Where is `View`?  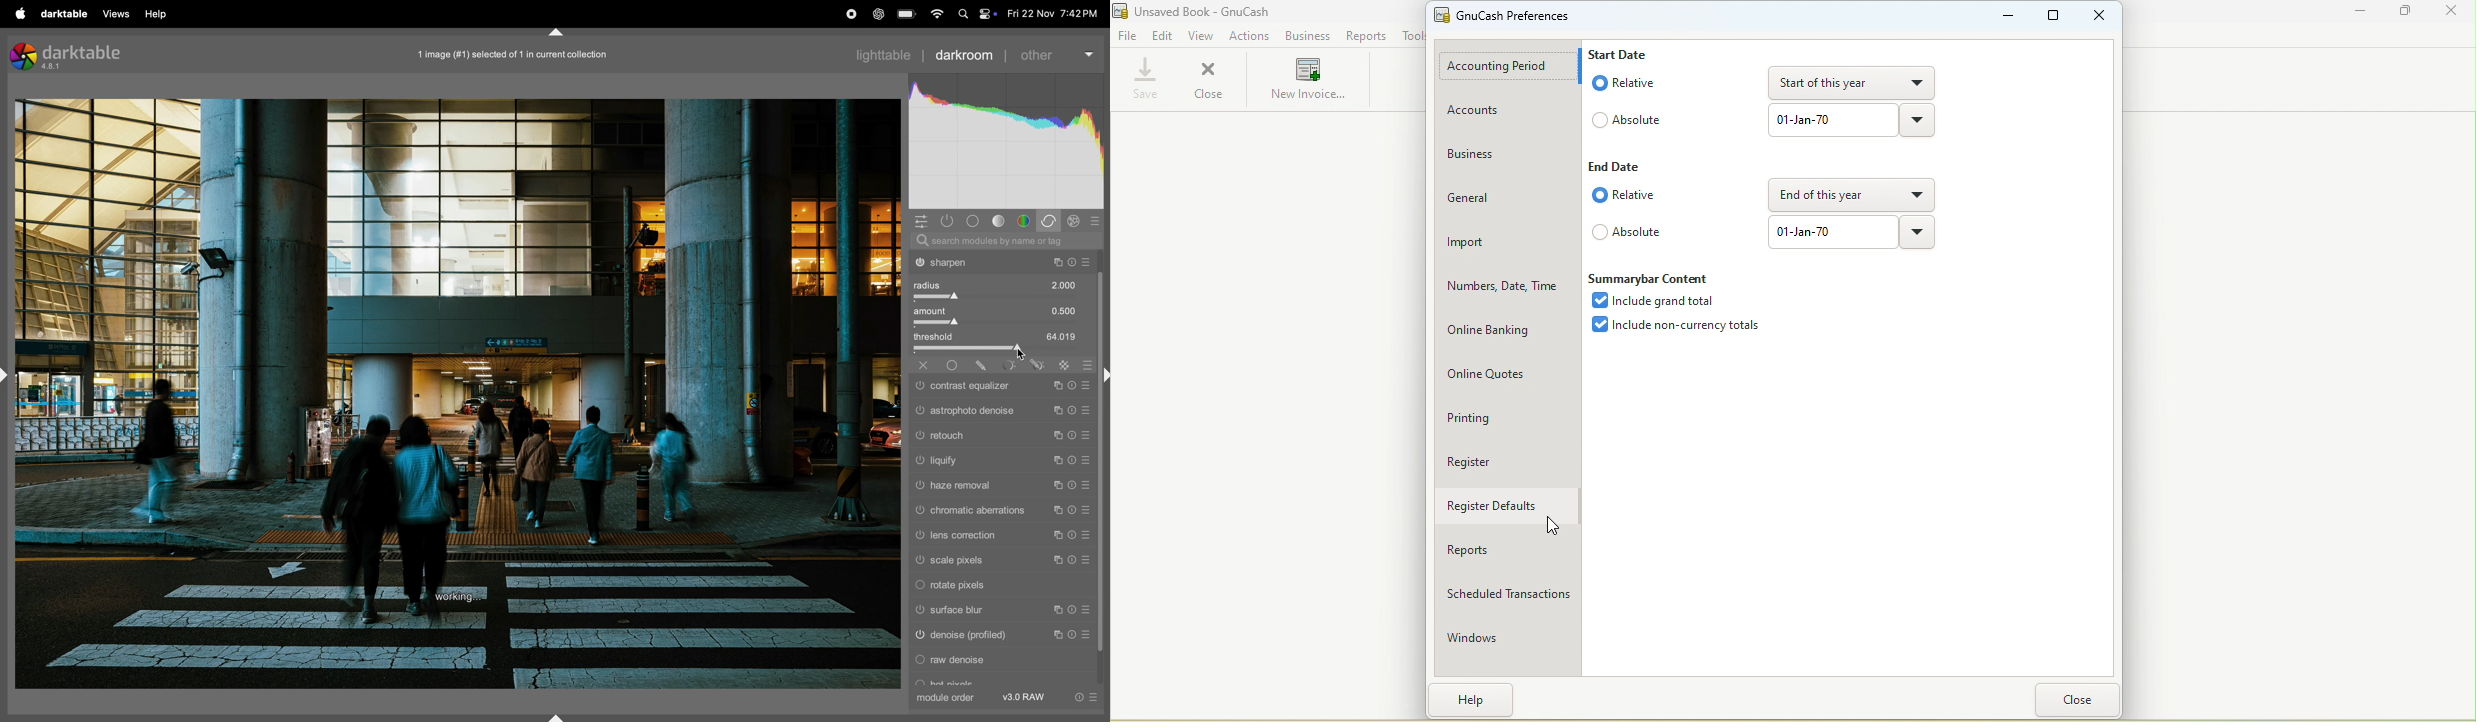
View is located at coordinates (1202, 36).